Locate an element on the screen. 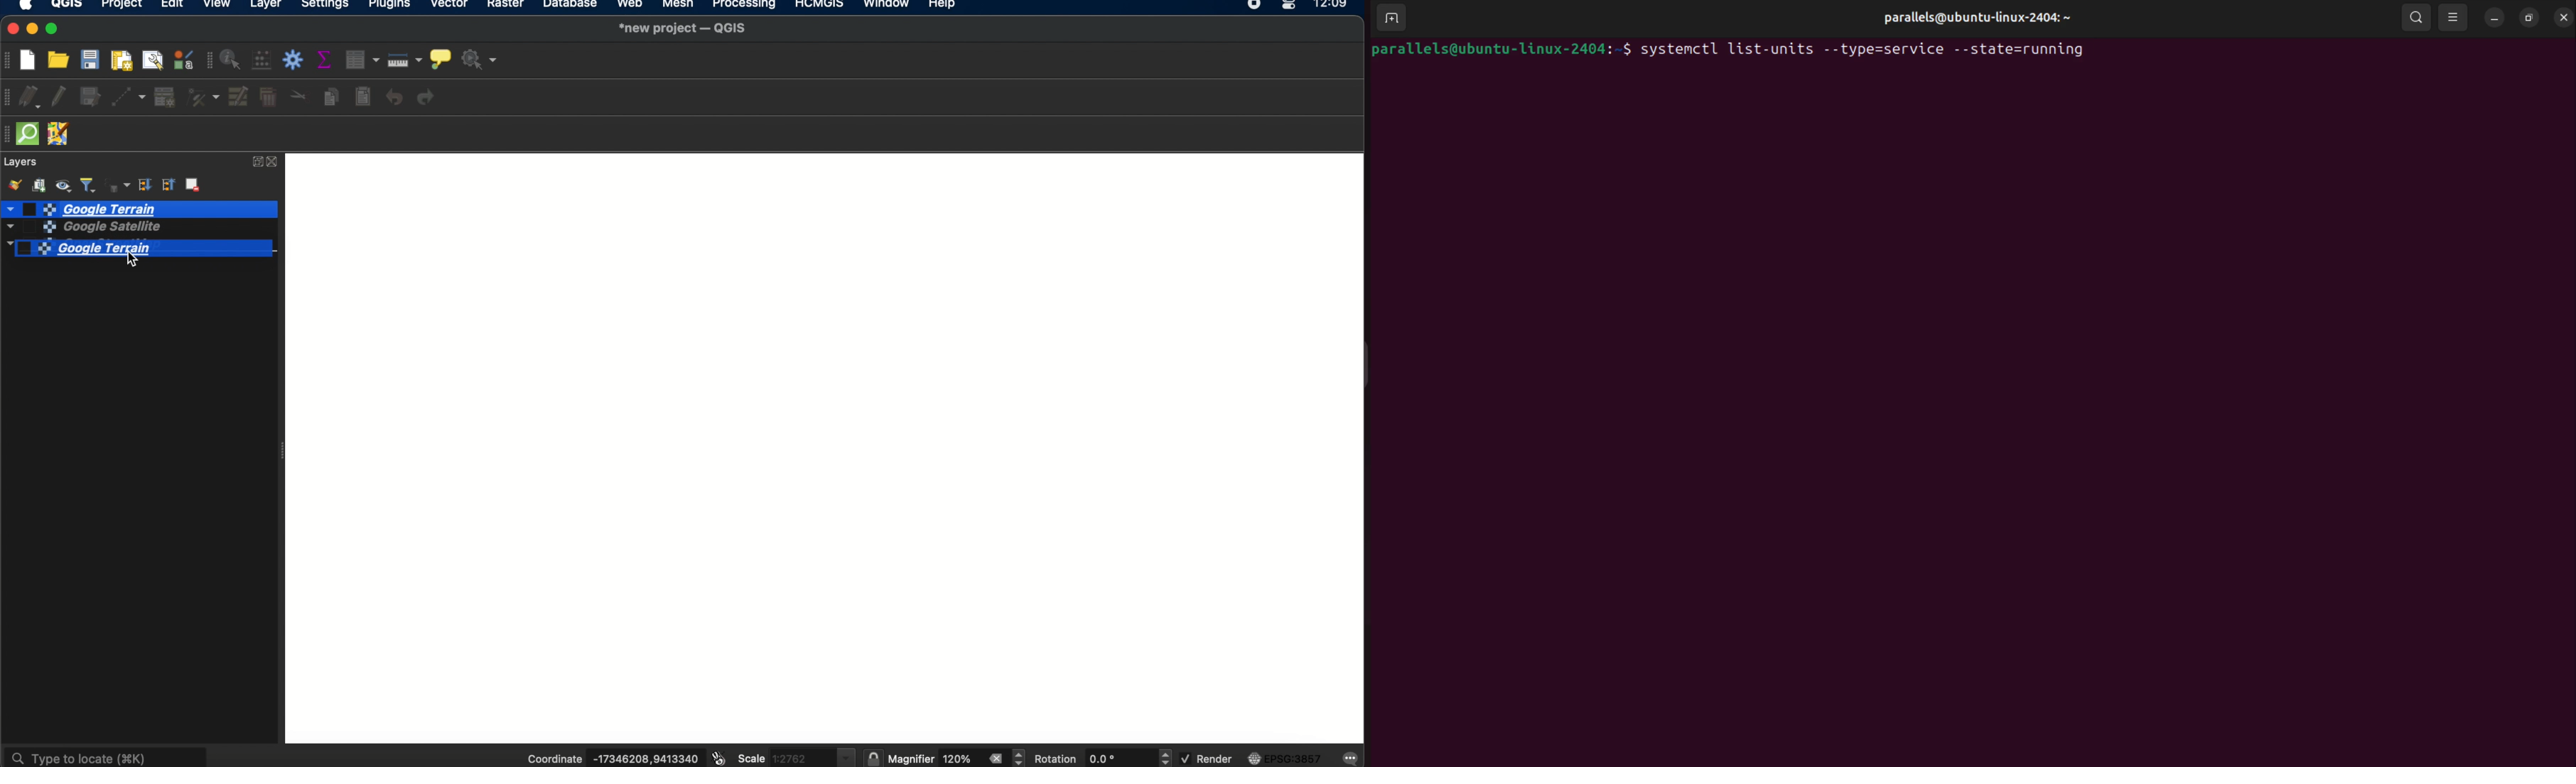 The width and height of the screenshot is (2576, 784). layers is located at coordinates (22, 162).